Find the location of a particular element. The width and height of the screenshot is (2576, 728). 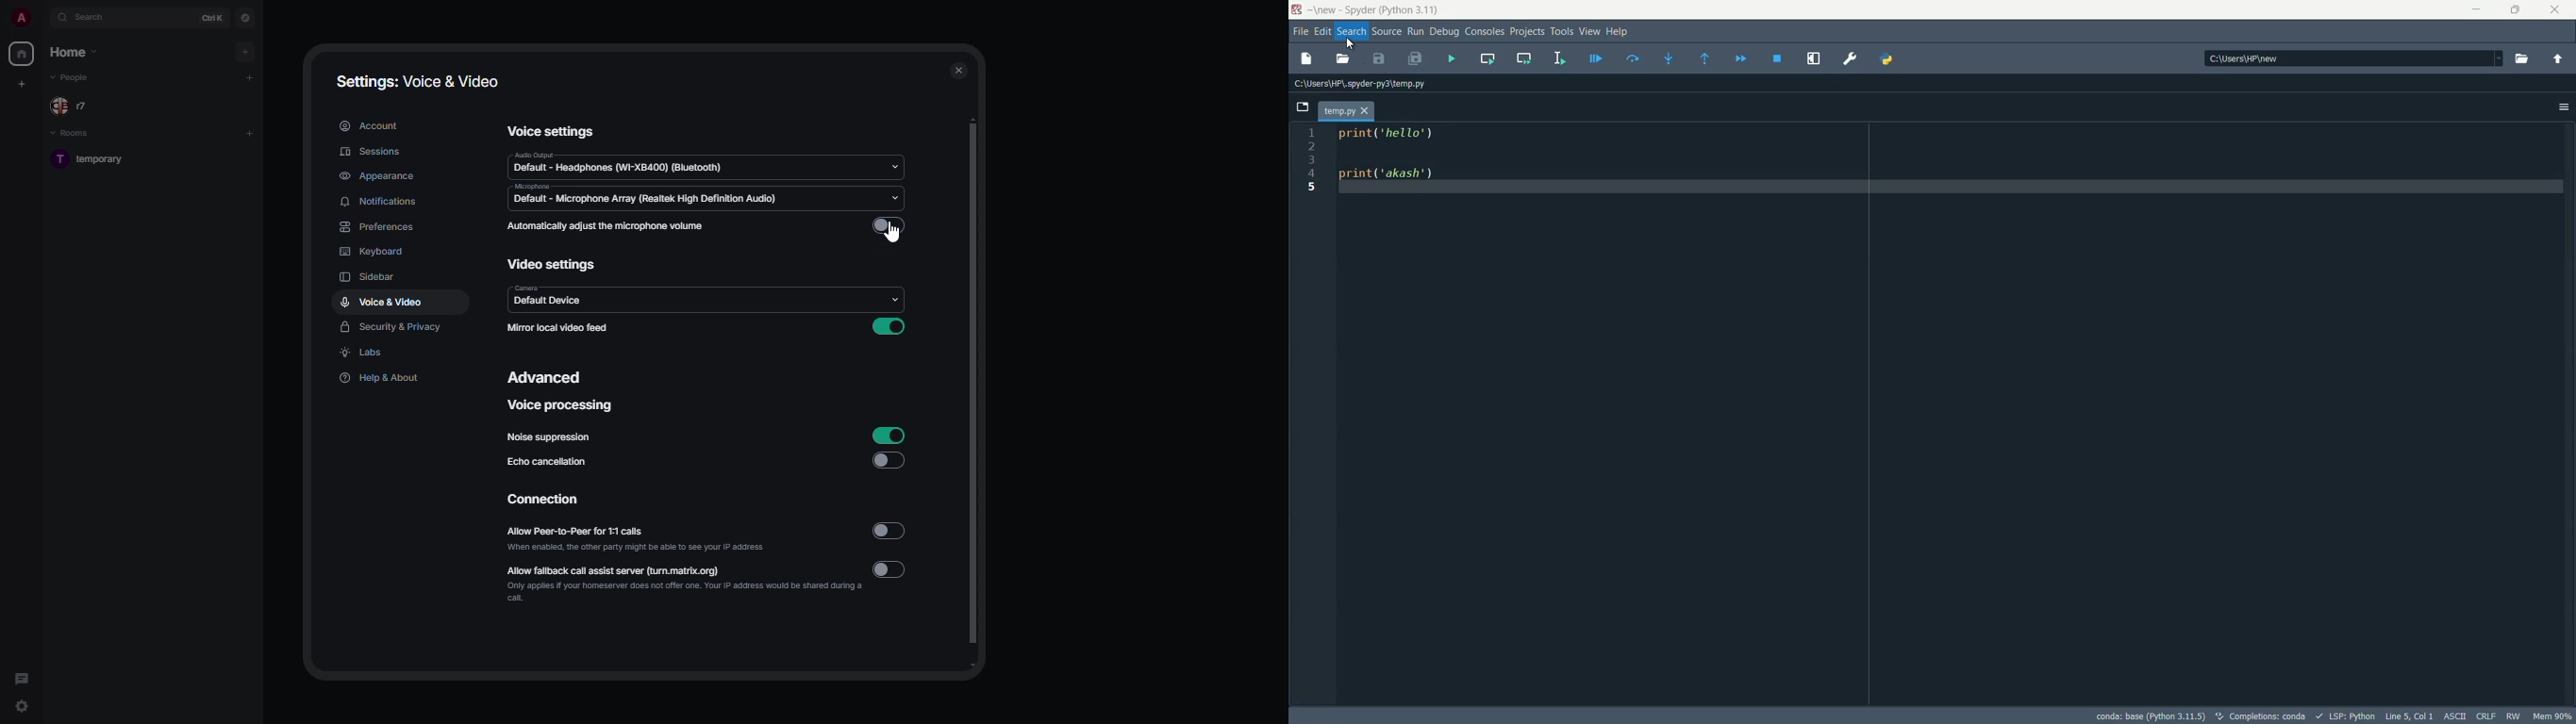

continue execution until next function is located at coordinates (1705, 58).